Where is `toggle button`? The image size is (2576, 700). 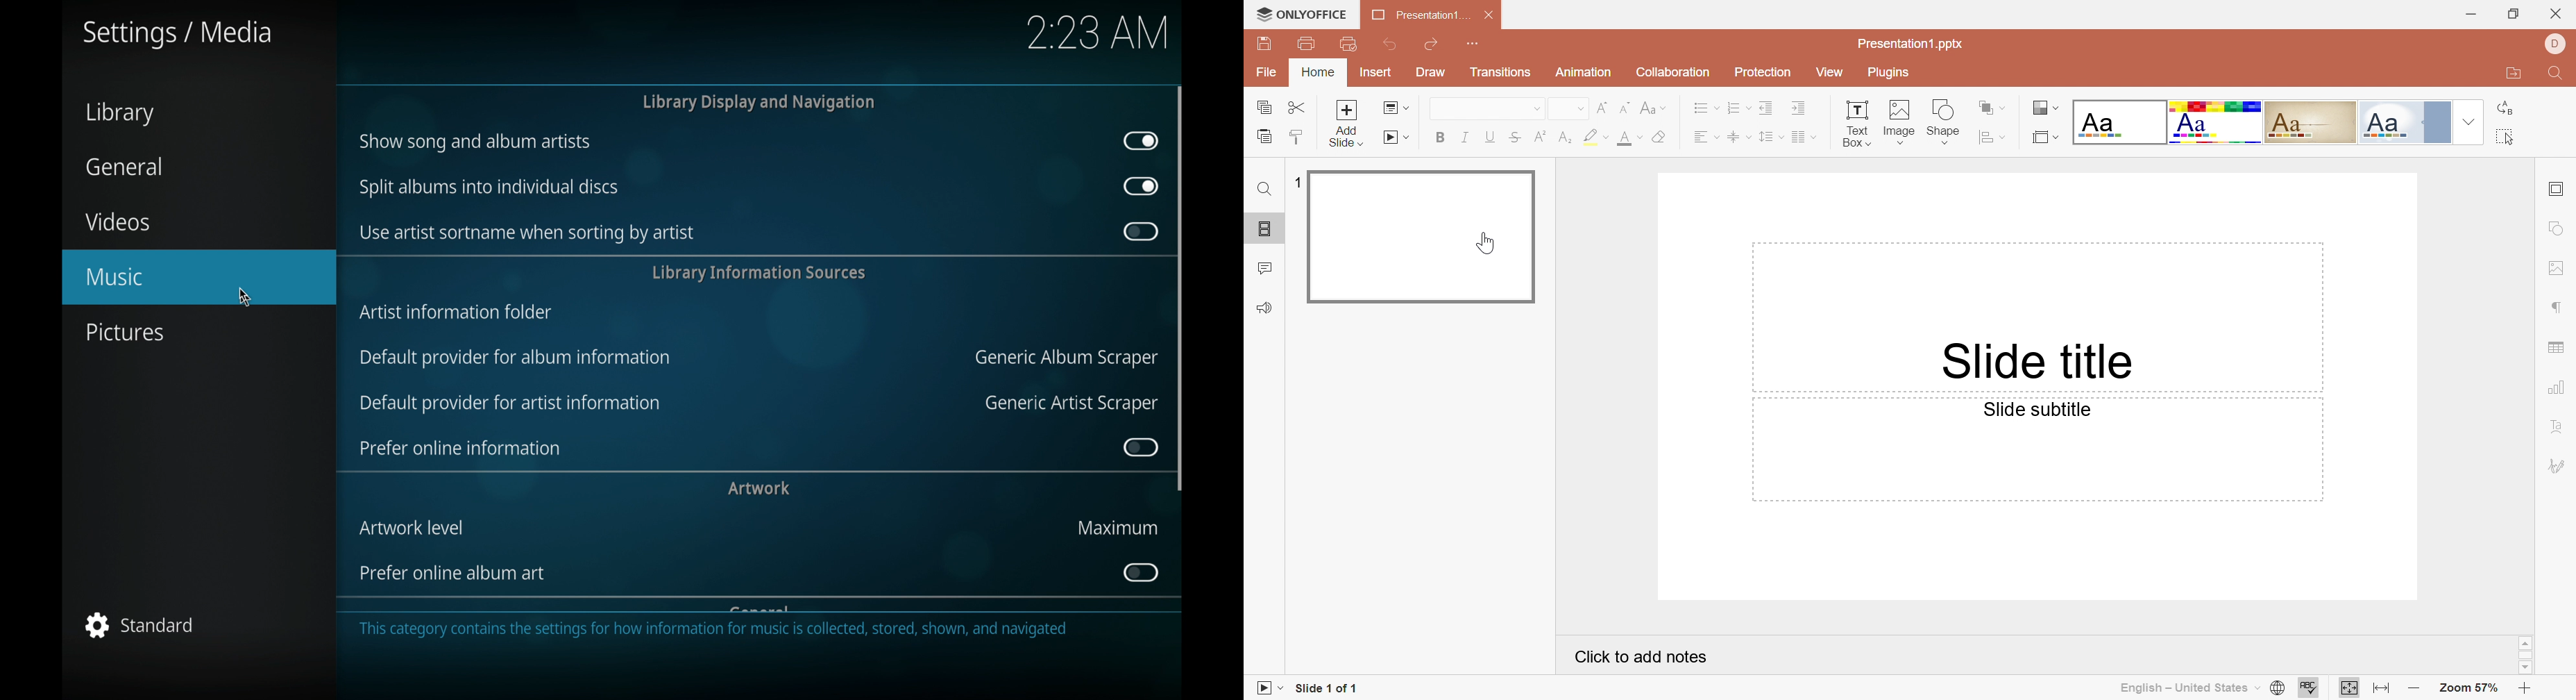 toggle button is located at coordinates (1139, 231).